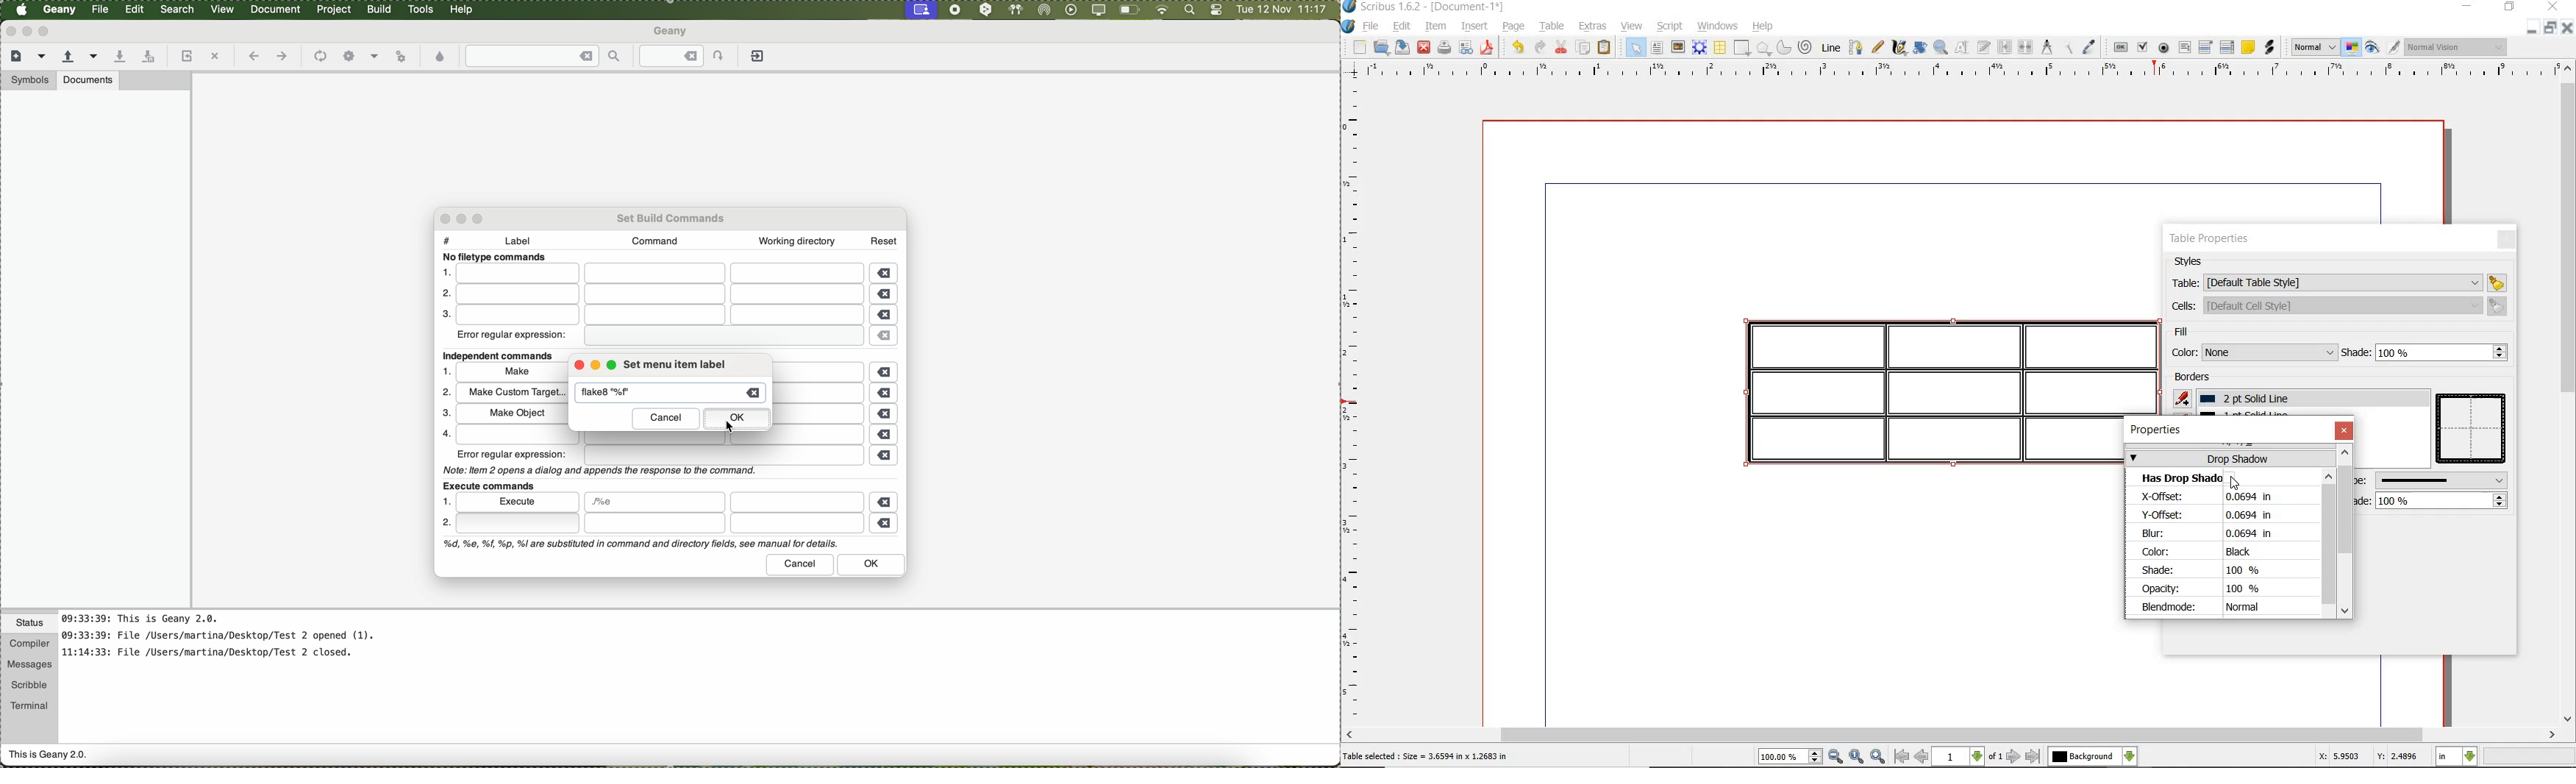 The height and width of the screenshot is (784, 2576). I want to click on new, so click(1358, 47).